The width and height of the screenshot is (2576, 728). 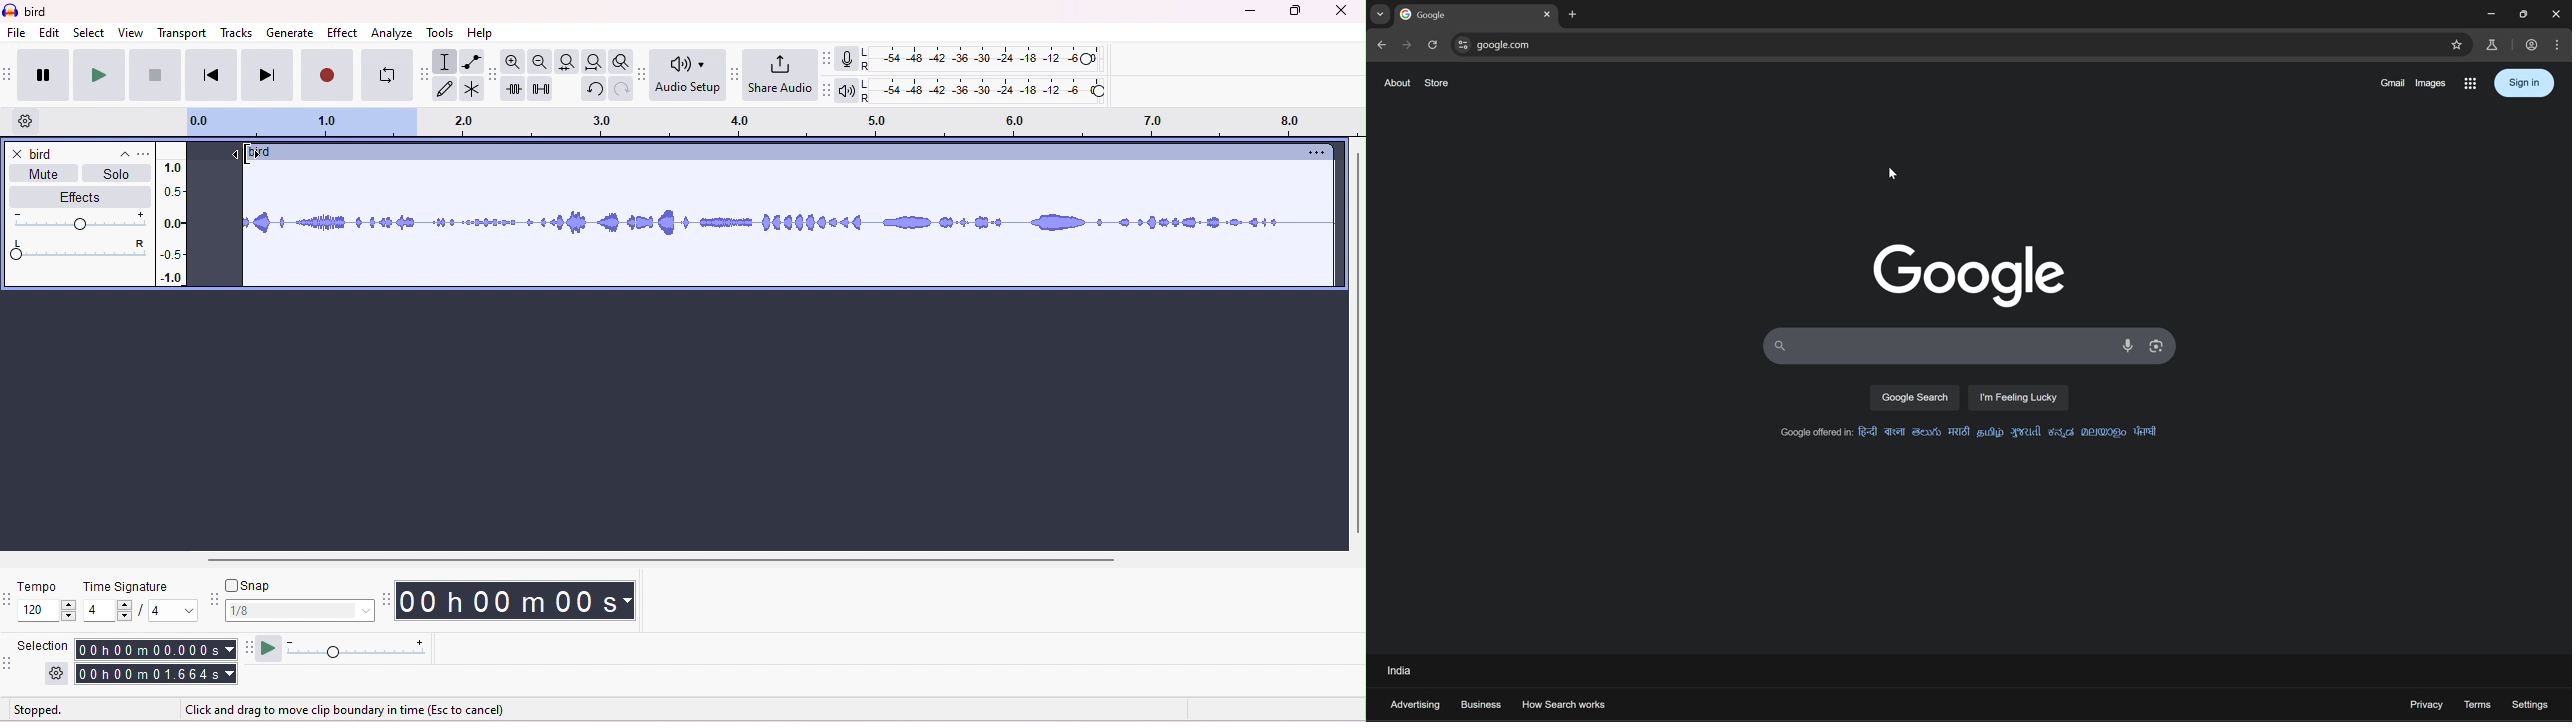 I want to click on selection, so click(x=445, y=61).